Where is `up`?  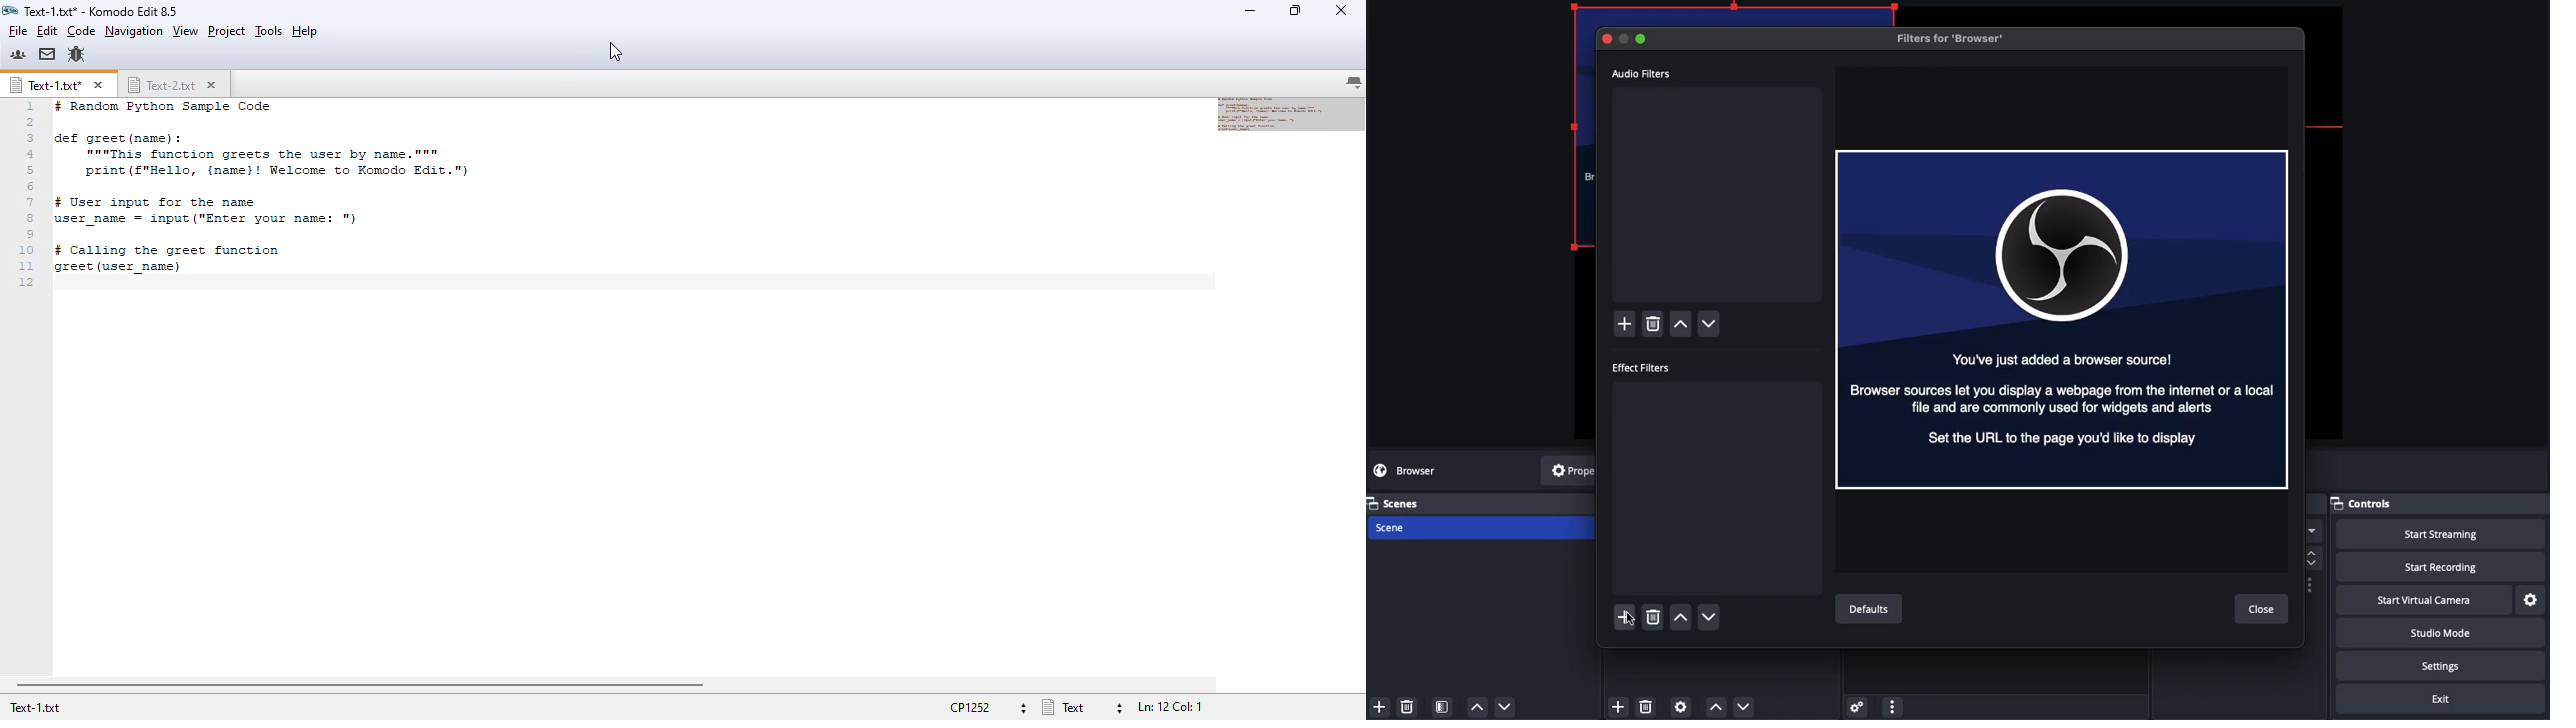
up is located at coordinates (1682, 616).